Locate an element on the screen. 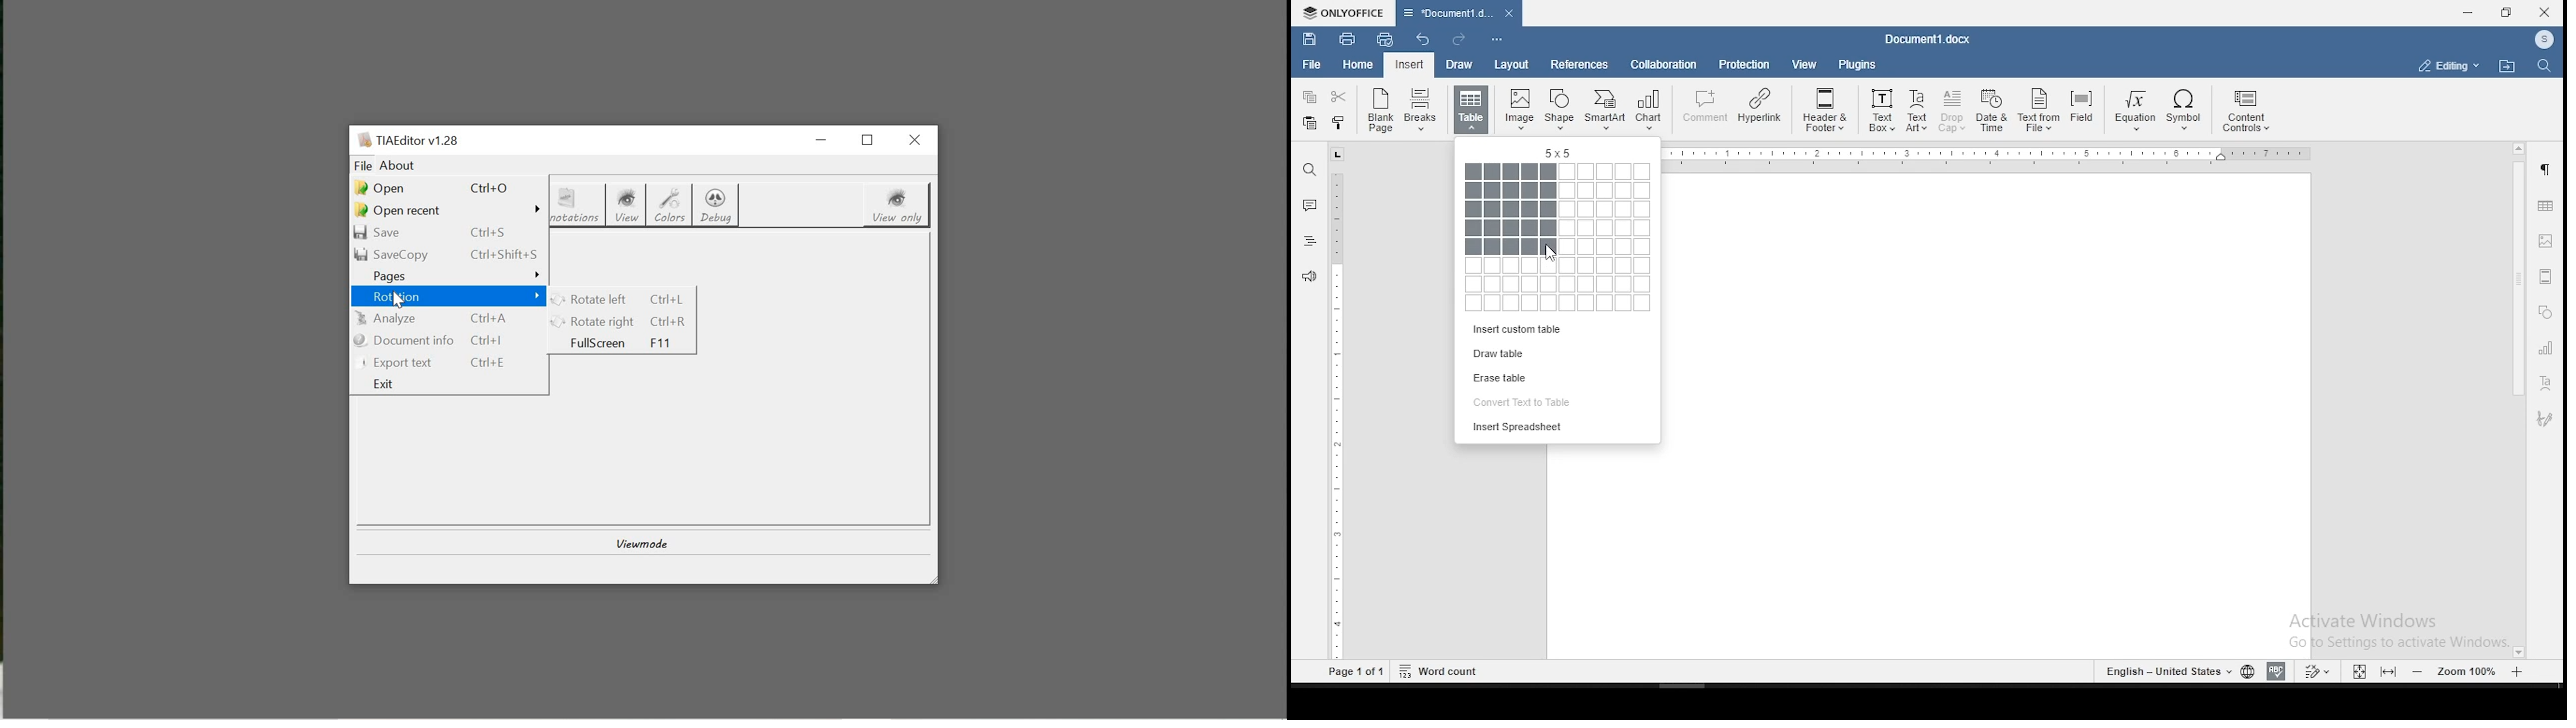 The height and width of the screenshot is (728, 2576). SmartArt is located at coordinates (1604, 110).